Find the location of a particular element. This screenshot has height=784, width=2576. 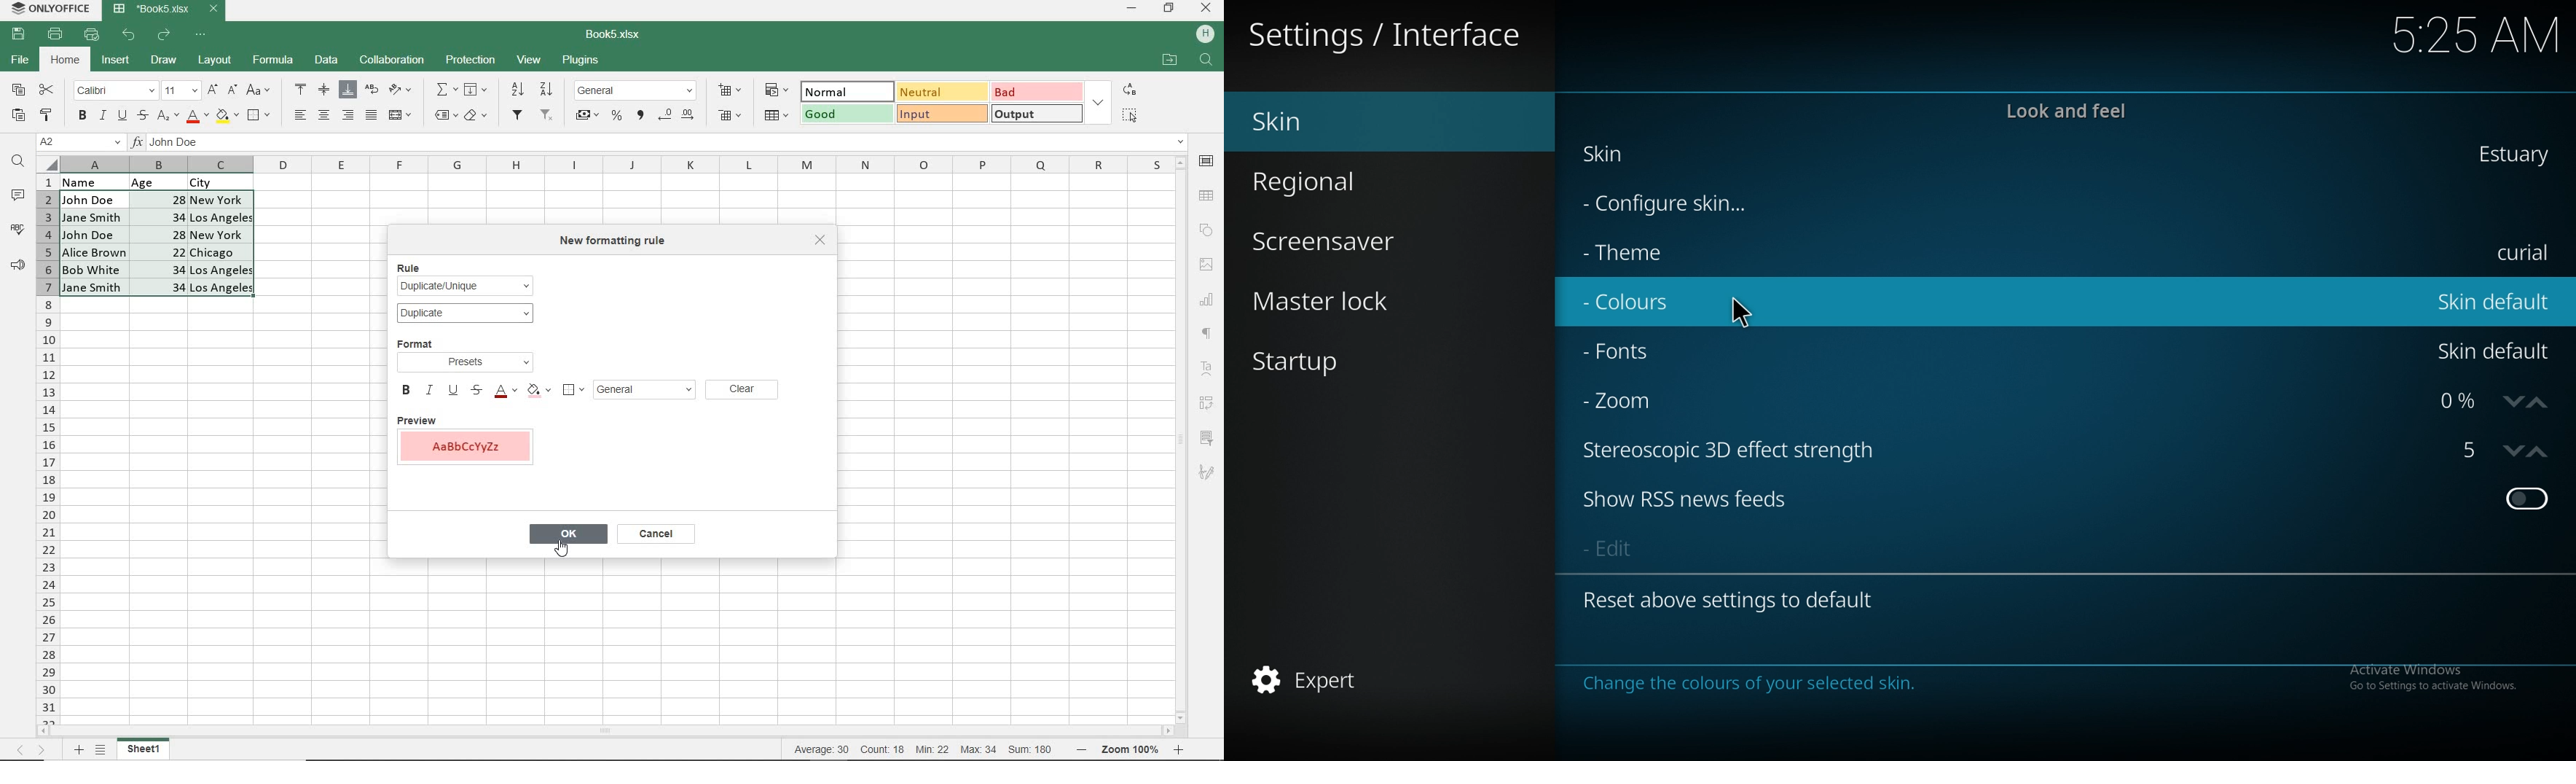

PROTECTION is located at coordinates (471, 60).